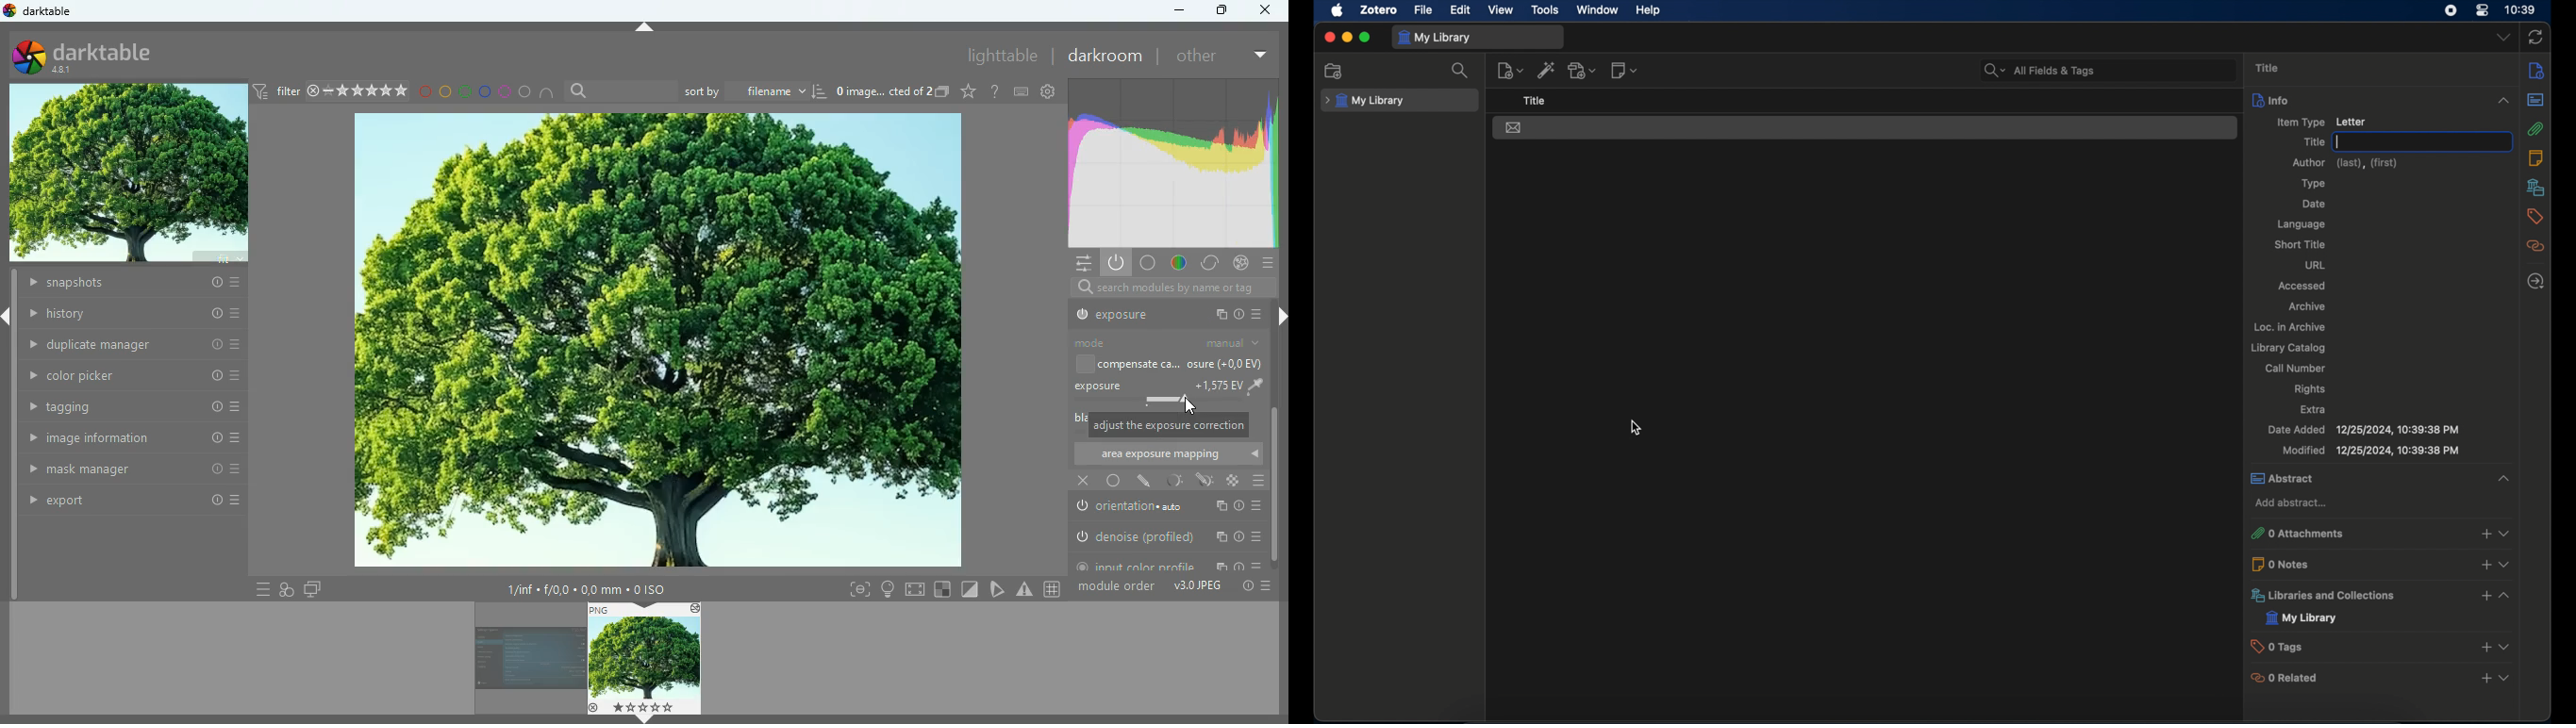 The width and height of the screenshot is (2576, 728). I want to click on cursor, so click(1635, 428).